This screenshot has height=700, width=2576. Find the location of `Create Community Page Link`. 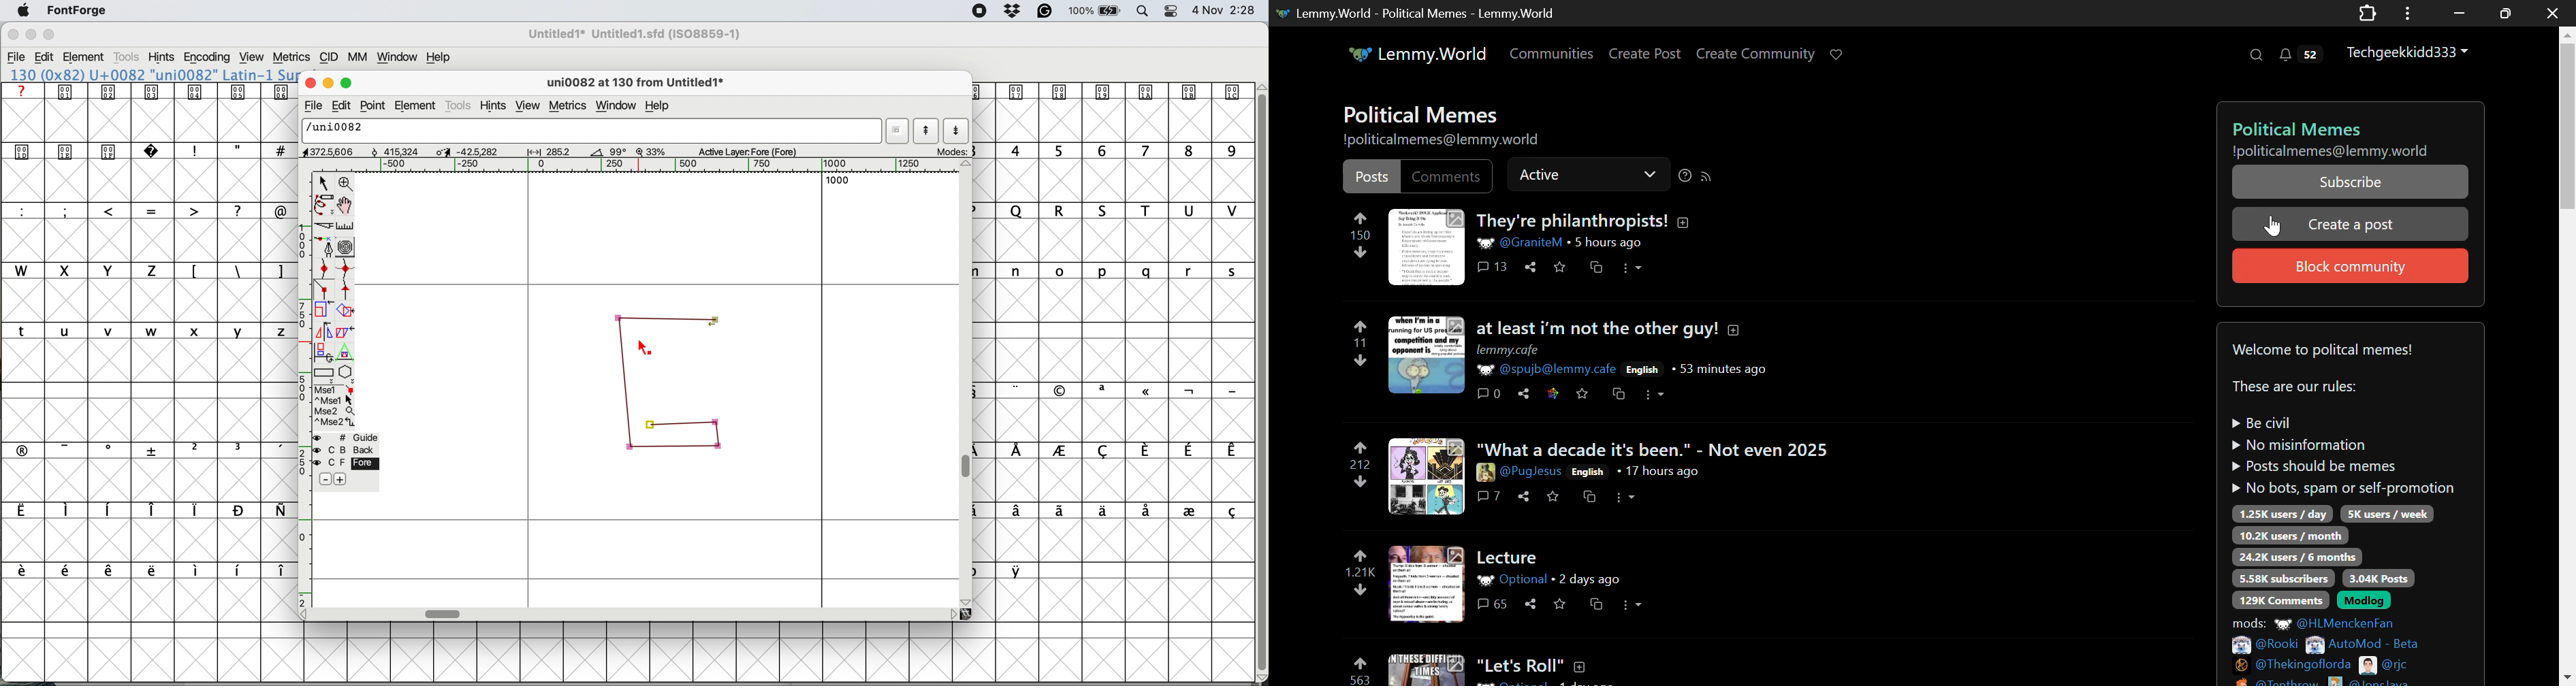

Create Community Page Link is located at coordinates (1756, 53).